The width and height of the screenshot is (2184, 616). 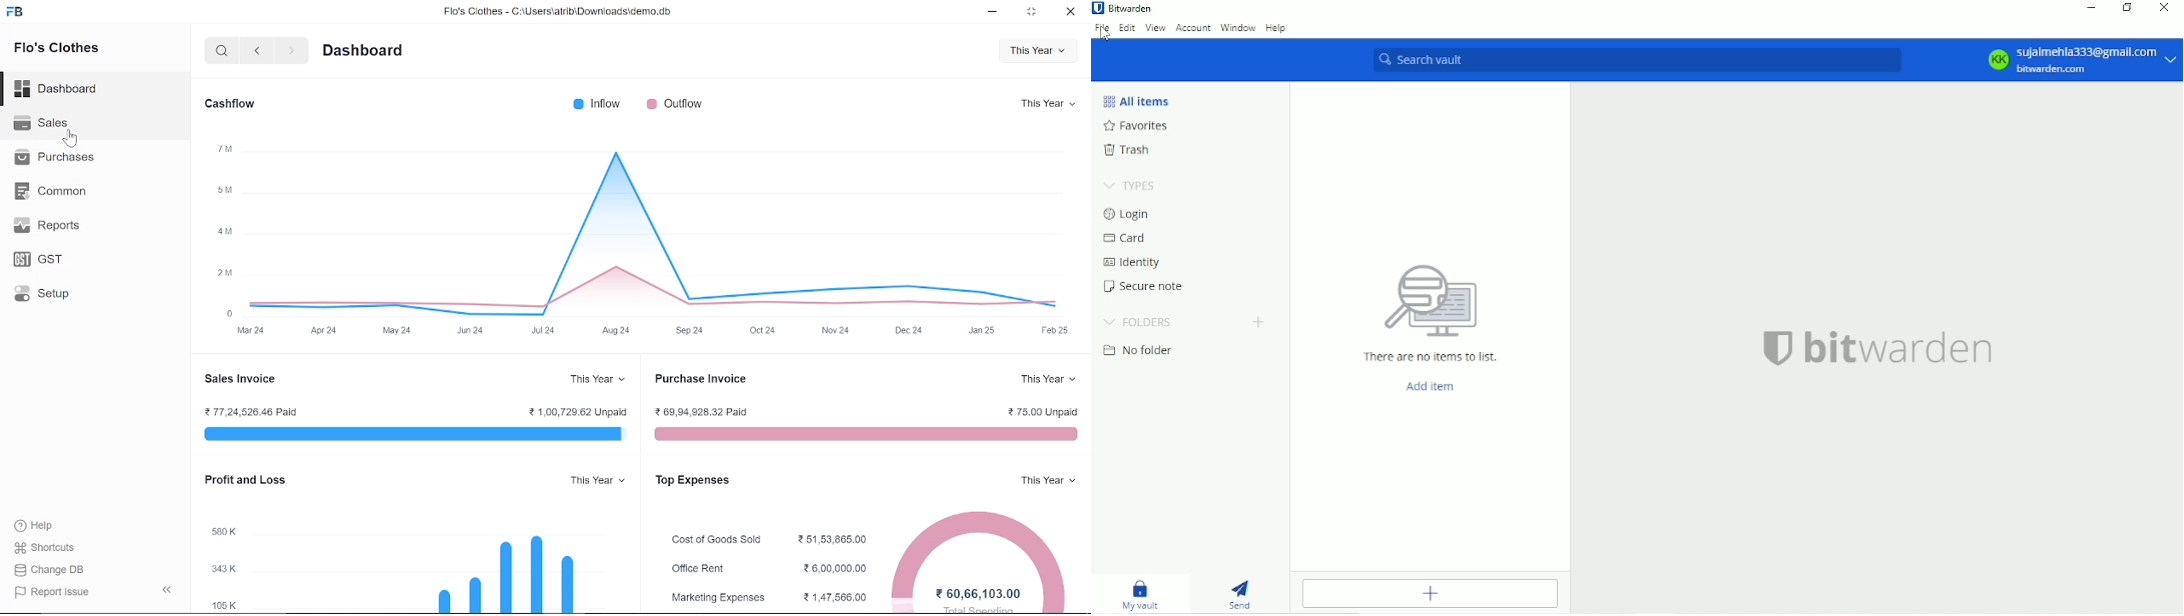 I want to click on Cashflow, so click(x=226, y=101).